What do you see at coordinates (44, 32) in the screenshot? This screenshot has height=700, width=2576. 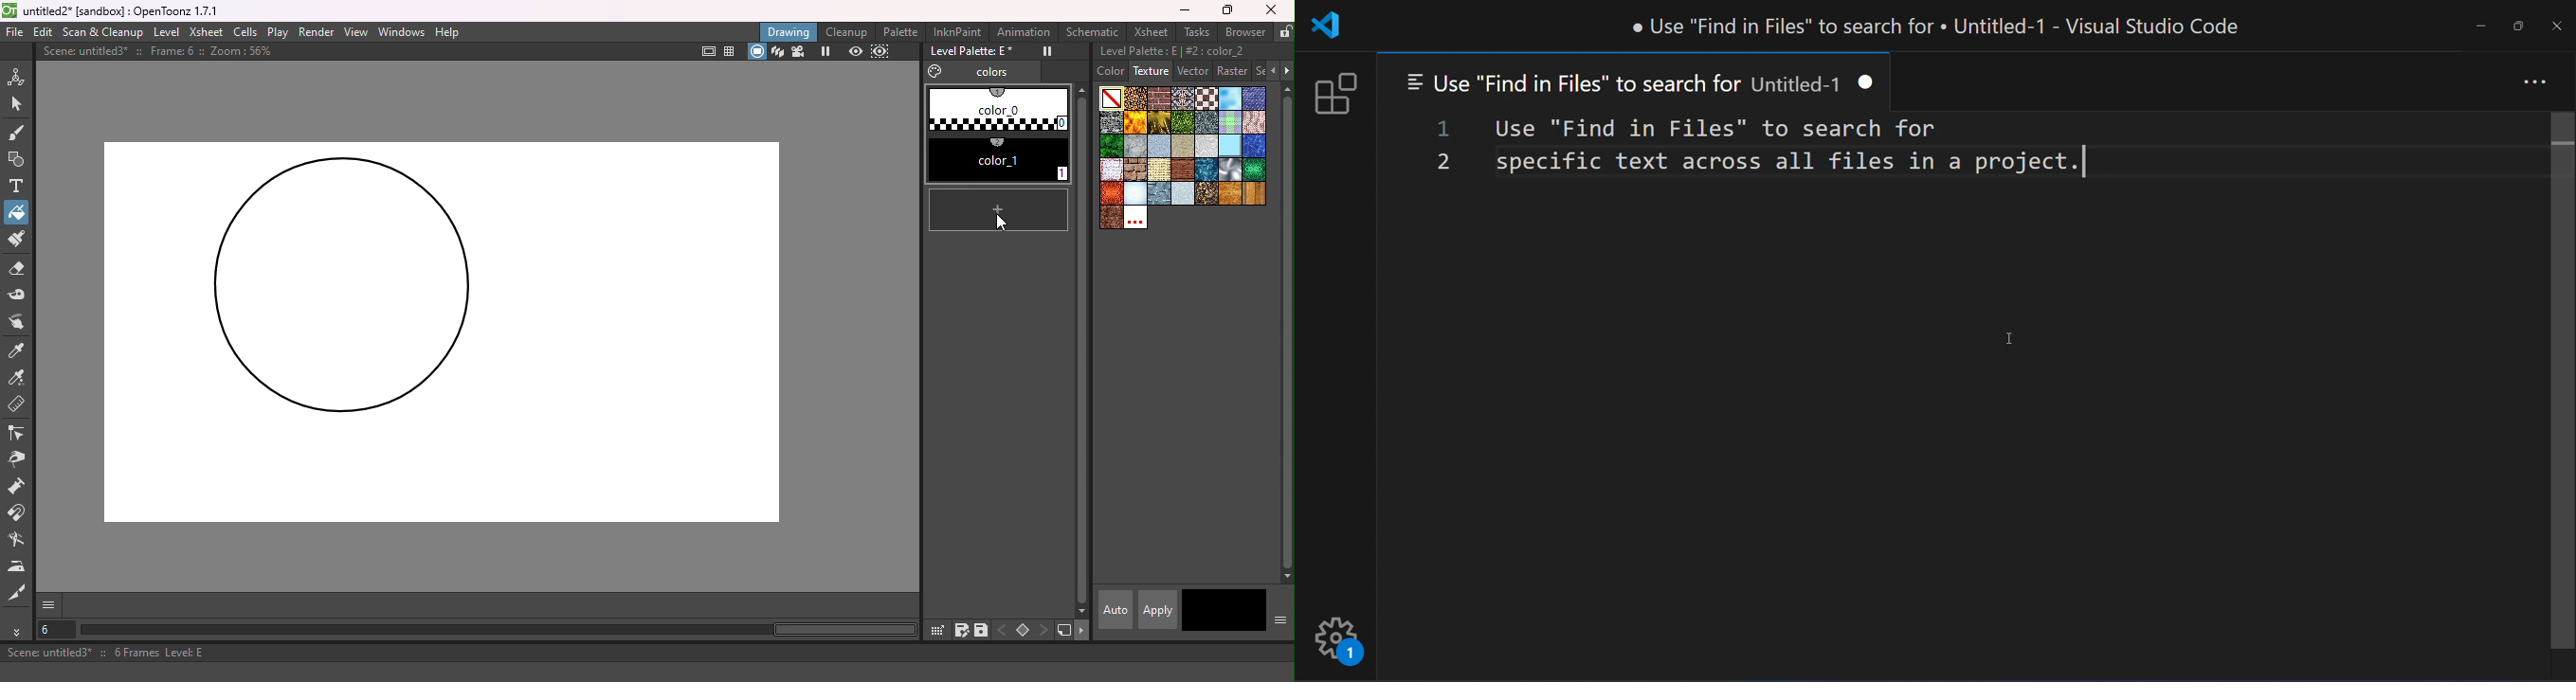 I see `Edit` at bounding box center [44, 32].